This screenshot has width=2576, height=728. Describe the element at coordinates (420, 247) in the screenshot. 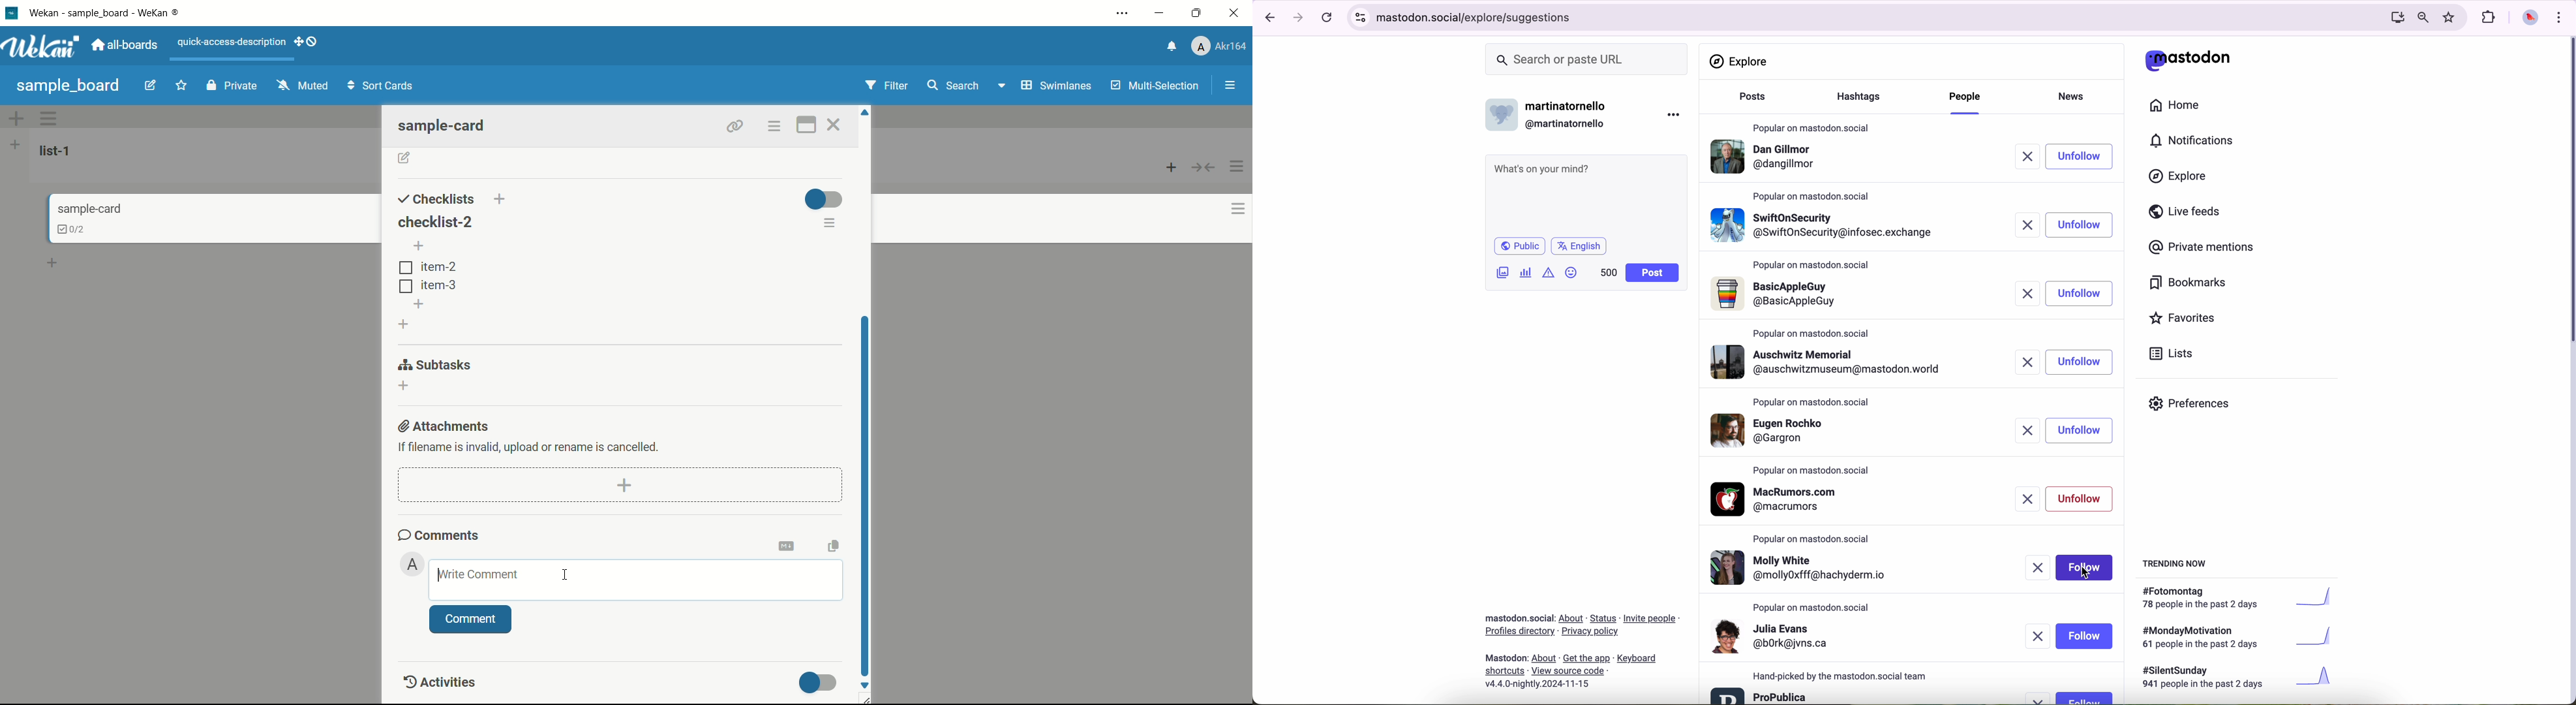

I see `add item` at that location.